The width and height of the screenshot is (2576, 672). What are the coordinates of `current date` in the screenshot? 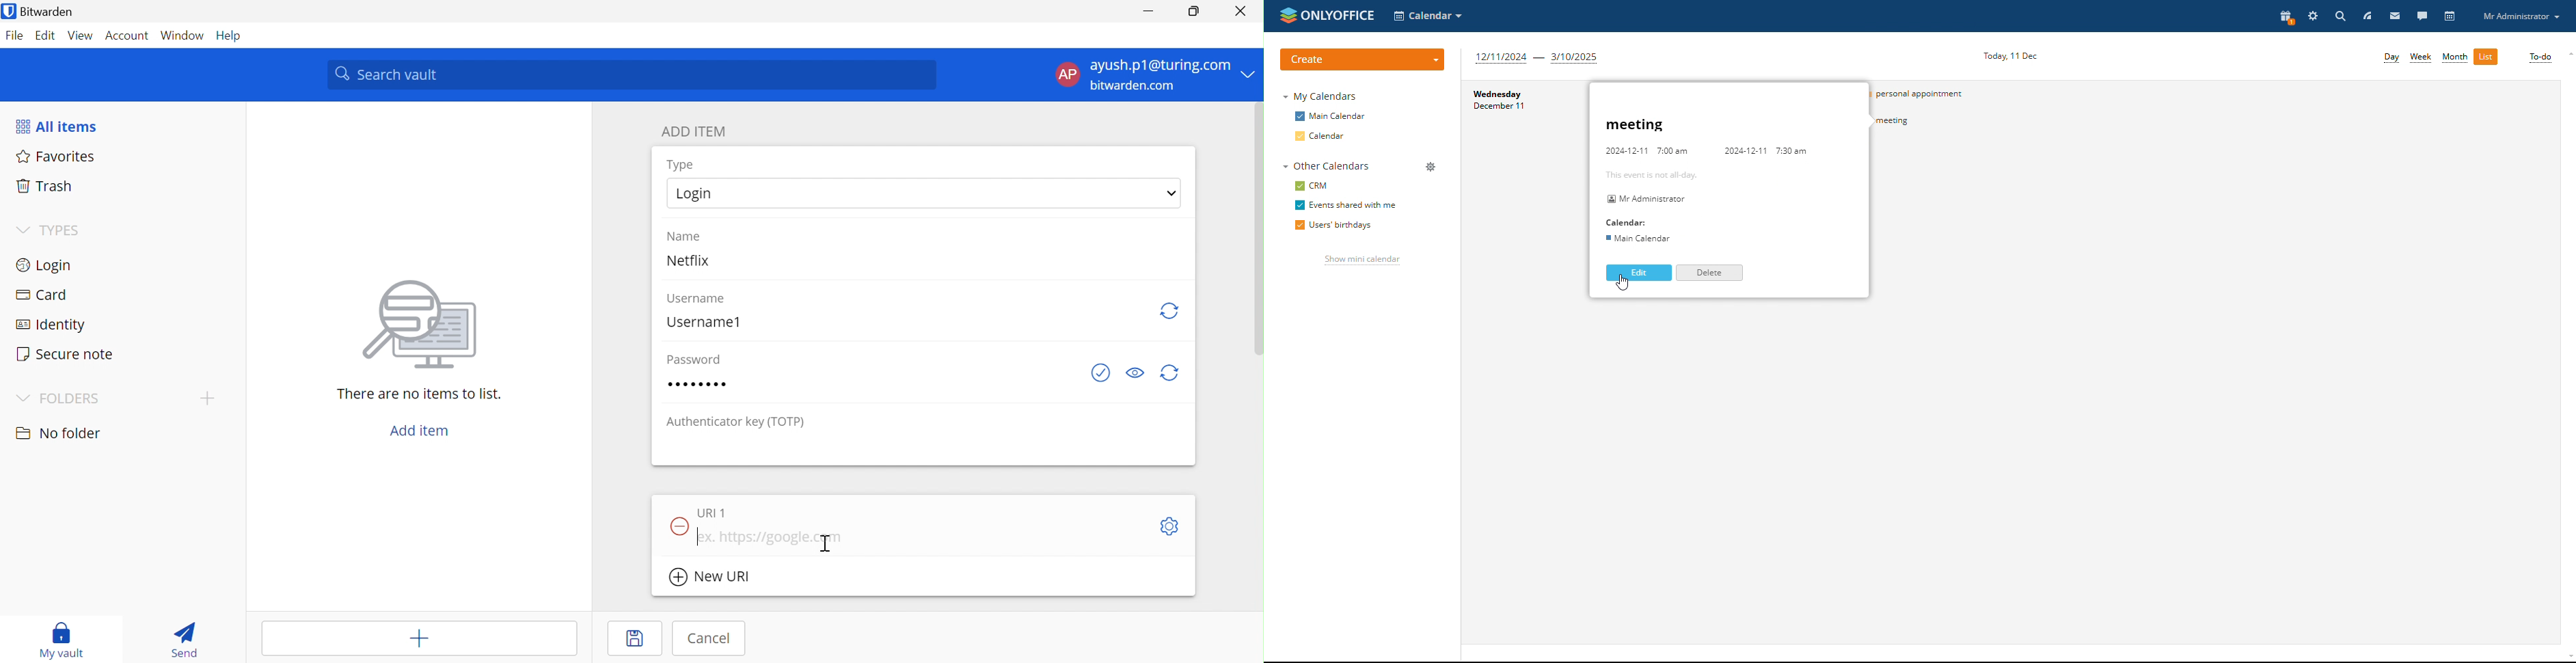 It's located at (2007, 54).